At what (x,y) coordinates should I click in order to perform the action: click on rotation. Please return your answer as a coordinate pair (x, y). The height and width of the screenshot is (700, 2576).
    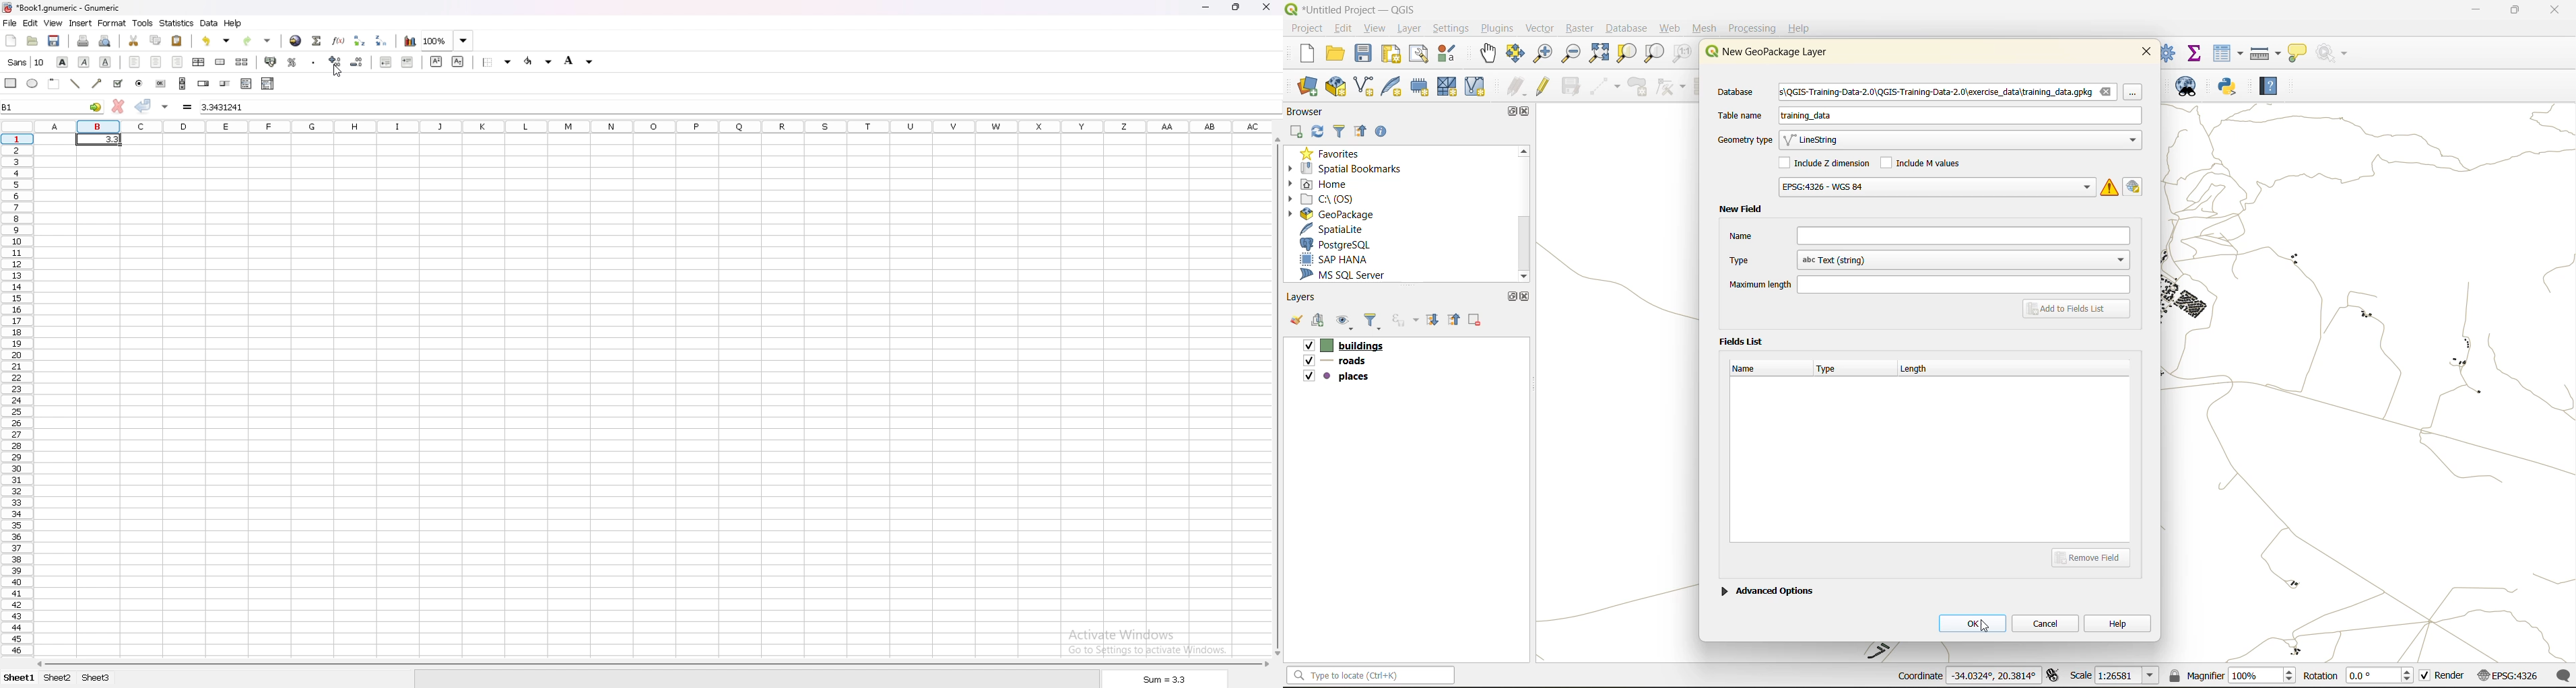
    Looking at the image, I should click on (2358, 677).